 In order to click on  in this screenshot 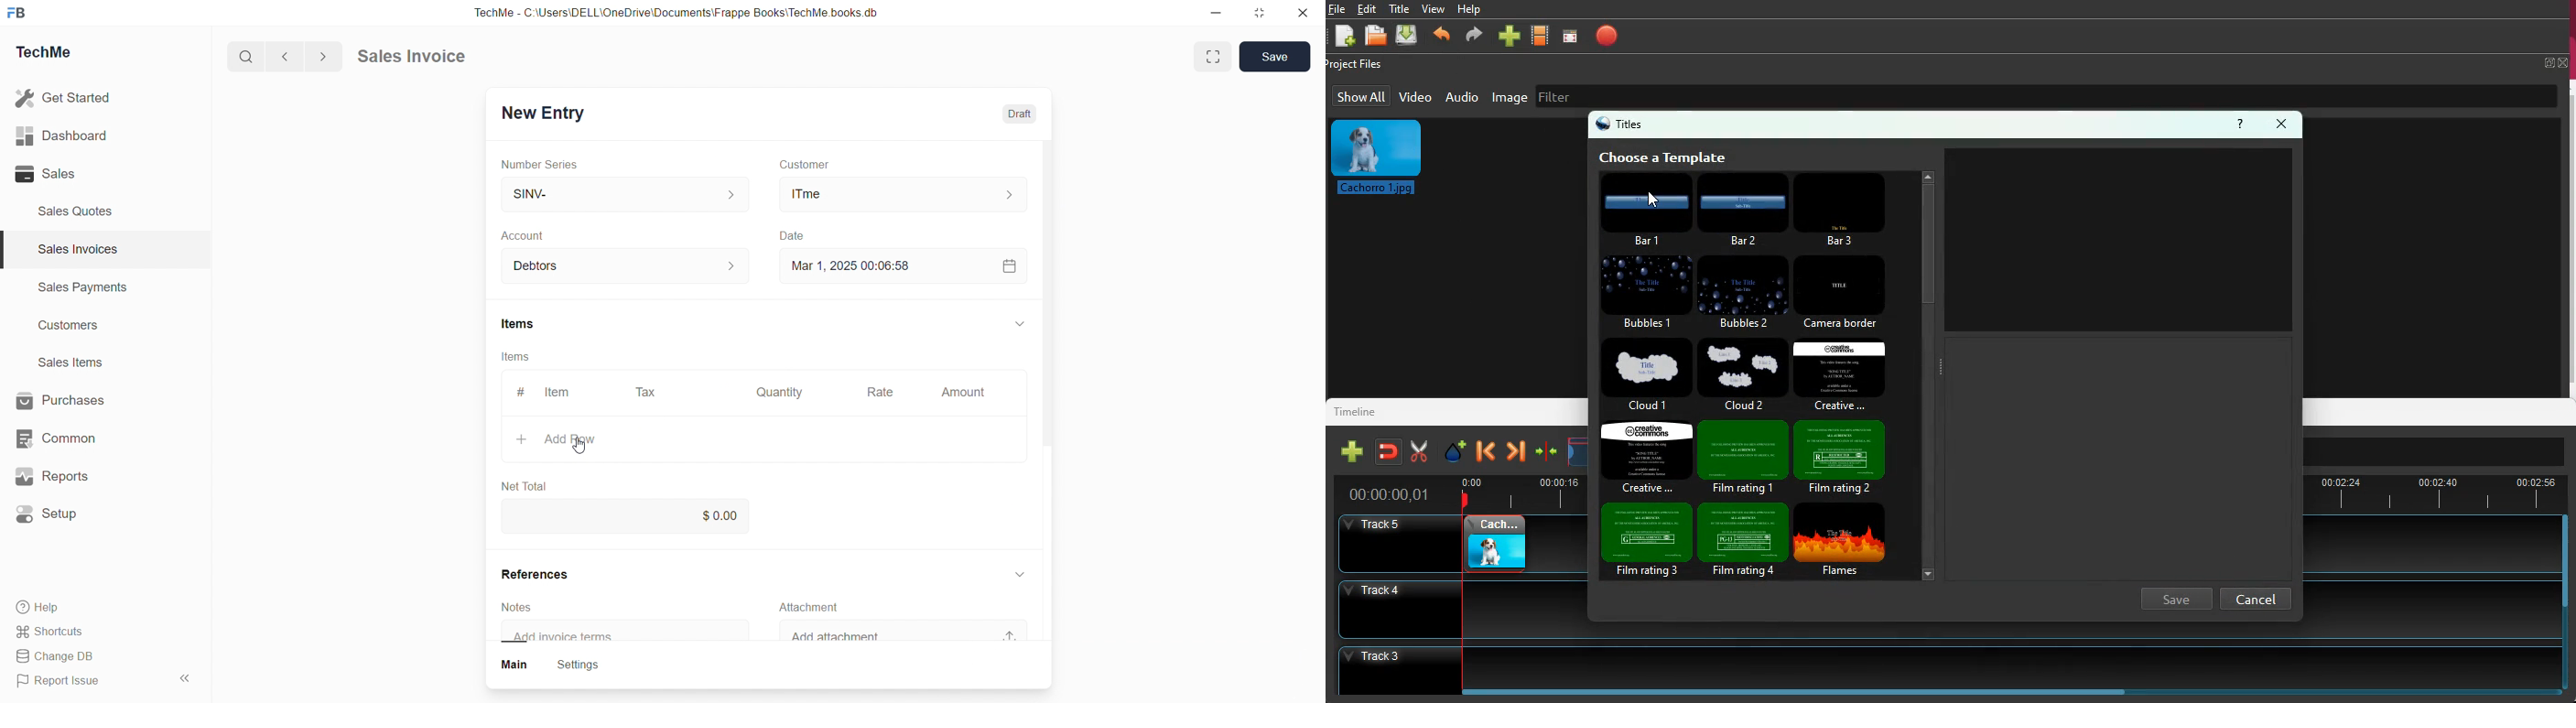, I will do `click(2433, 496)`.